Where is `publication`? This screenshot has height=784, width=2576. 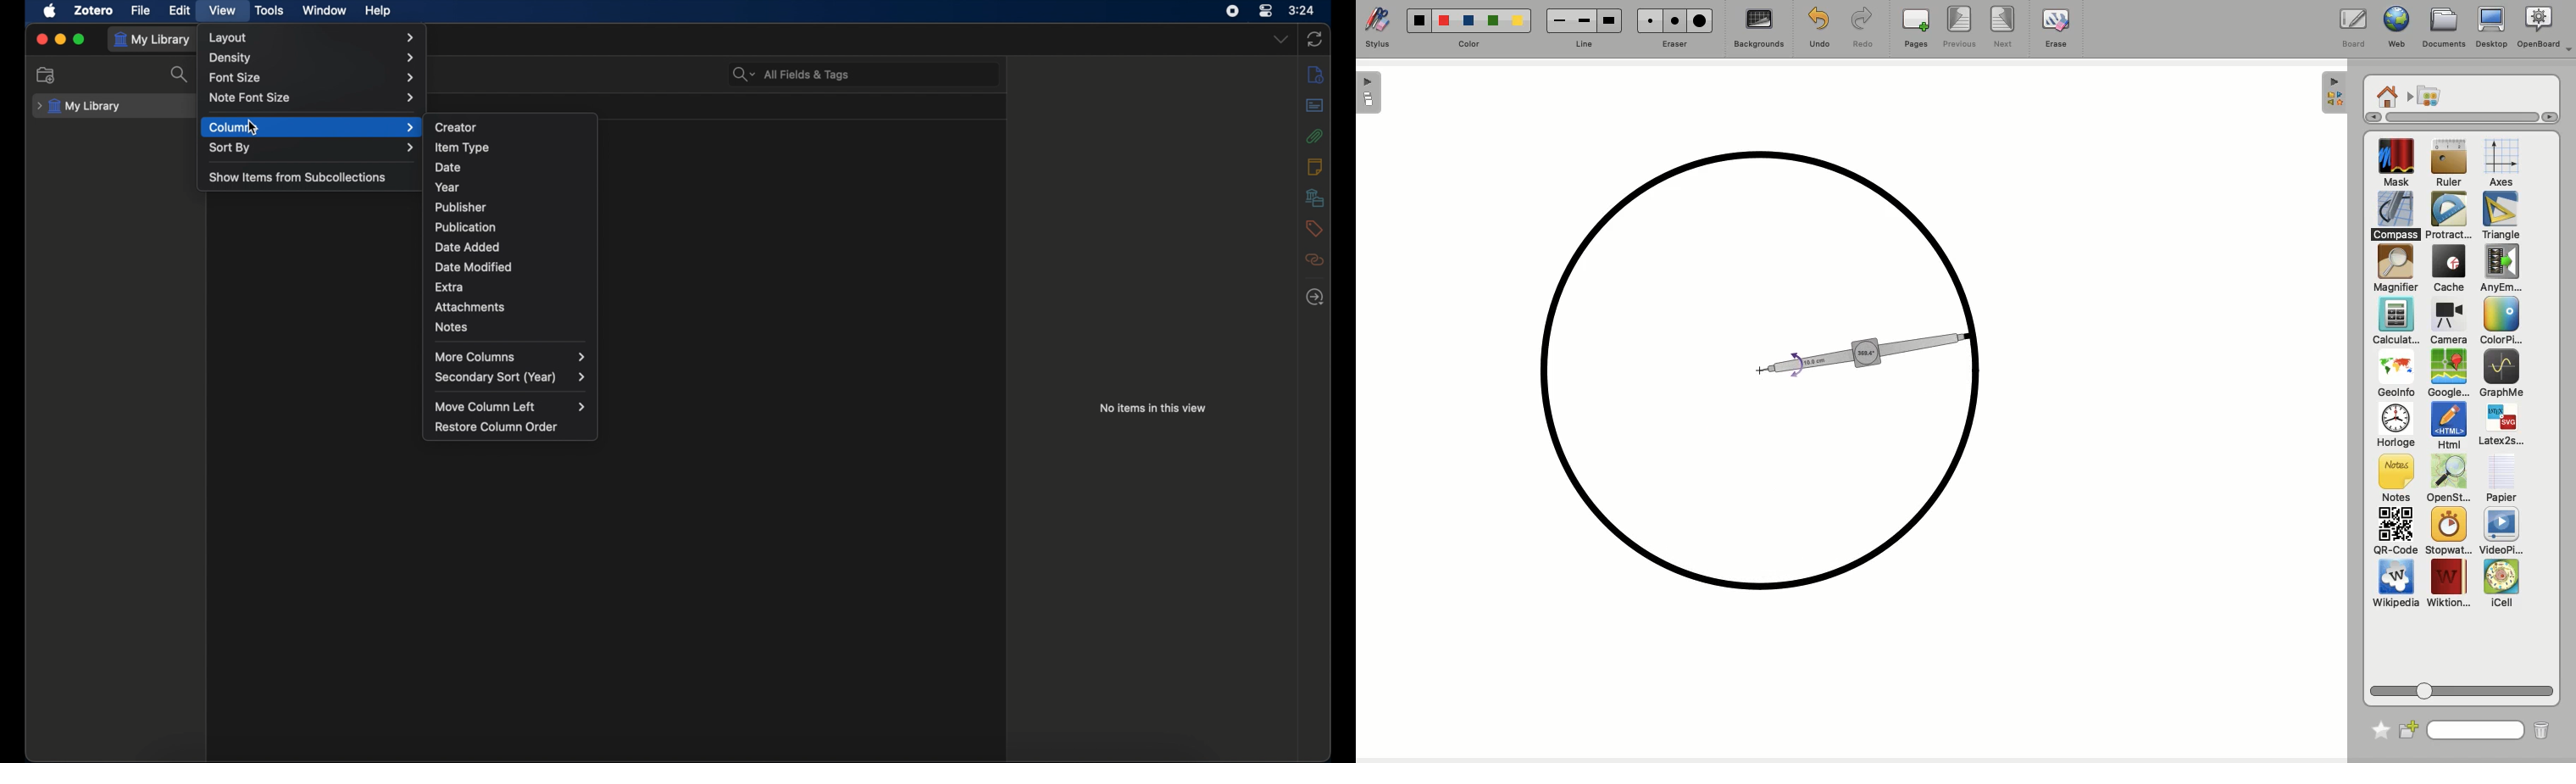 publication is located at coordinates (463, 227).